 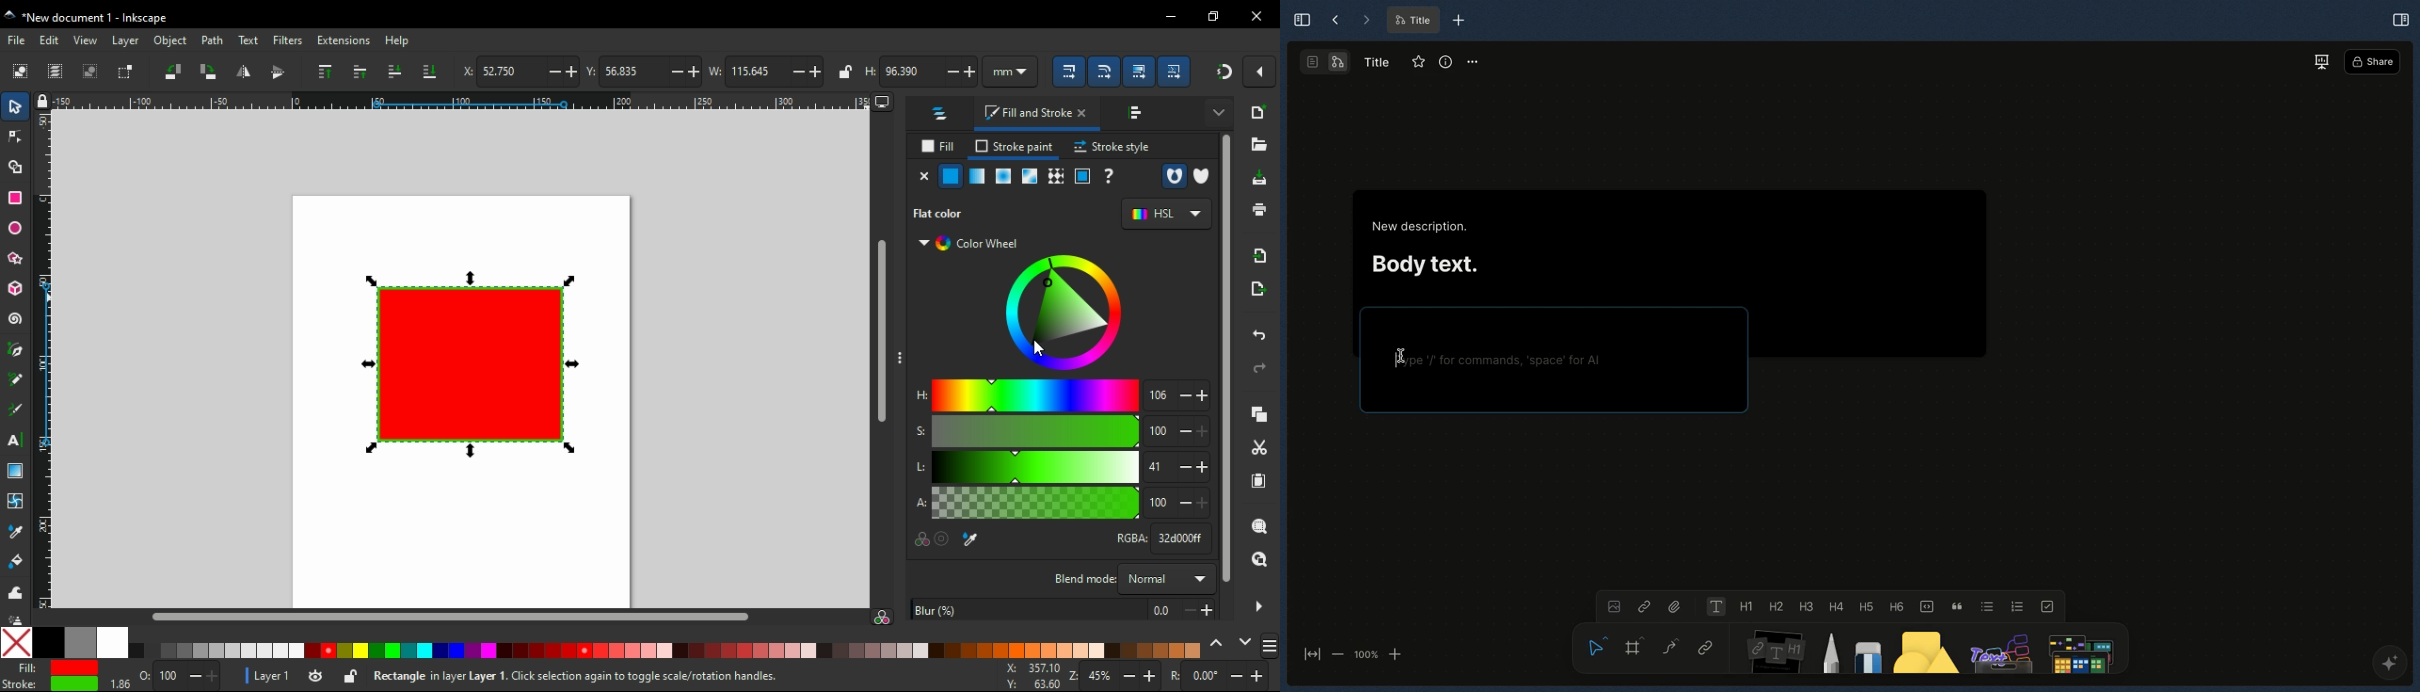 What do you see at coordinates (16, 135) in the screenshot?
I see `node tool` at bounding box center [16, 135].